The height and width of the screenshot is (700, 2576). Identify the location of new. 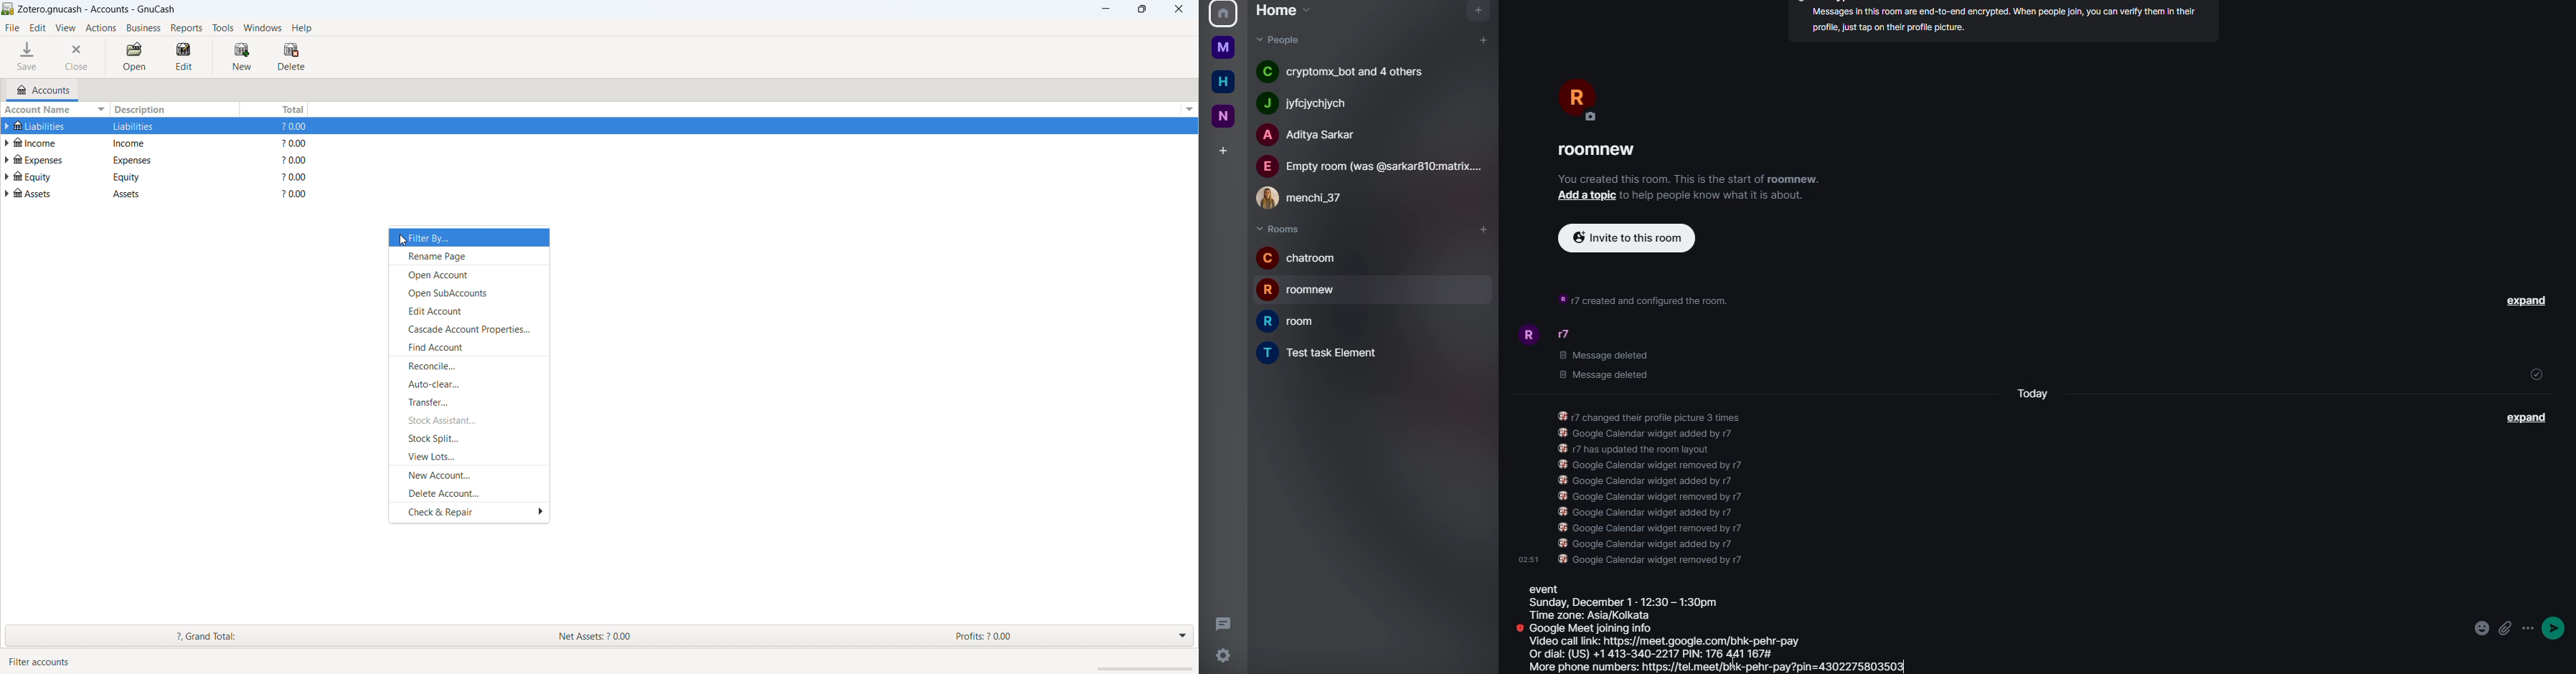
(242, 56).